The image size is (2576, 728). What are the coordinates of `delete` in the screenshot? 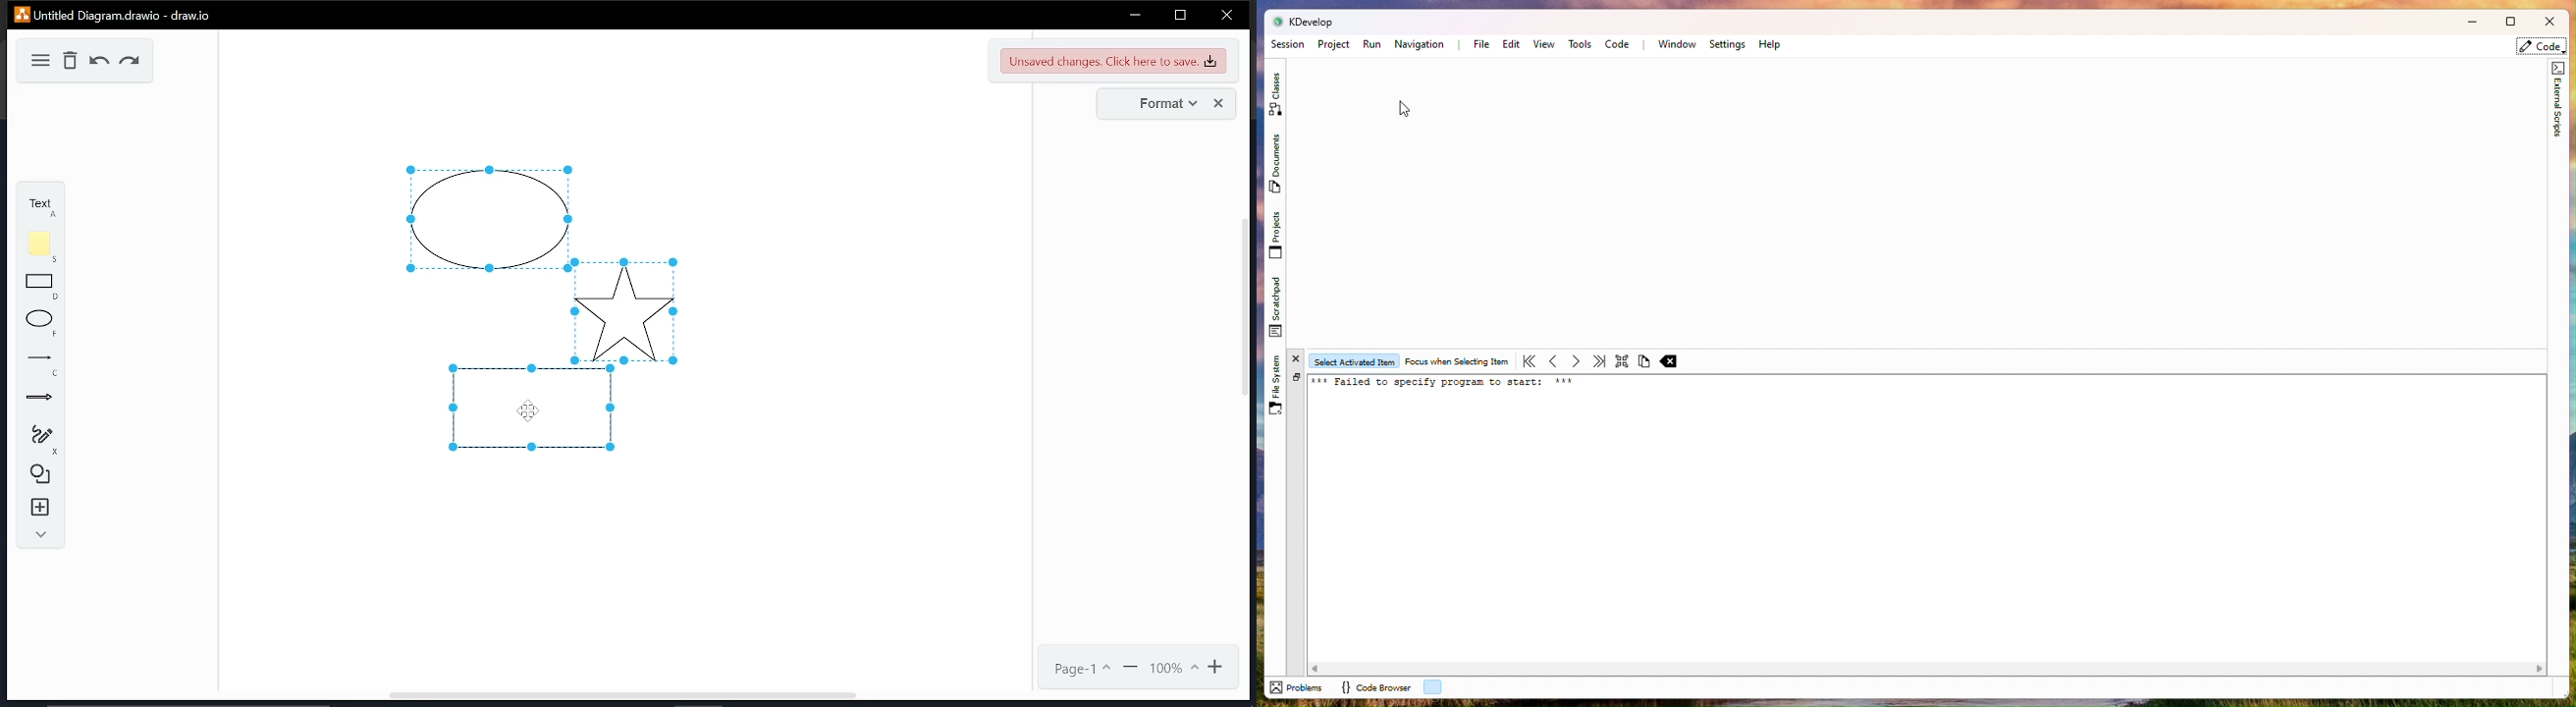 It's located at (72, 61).